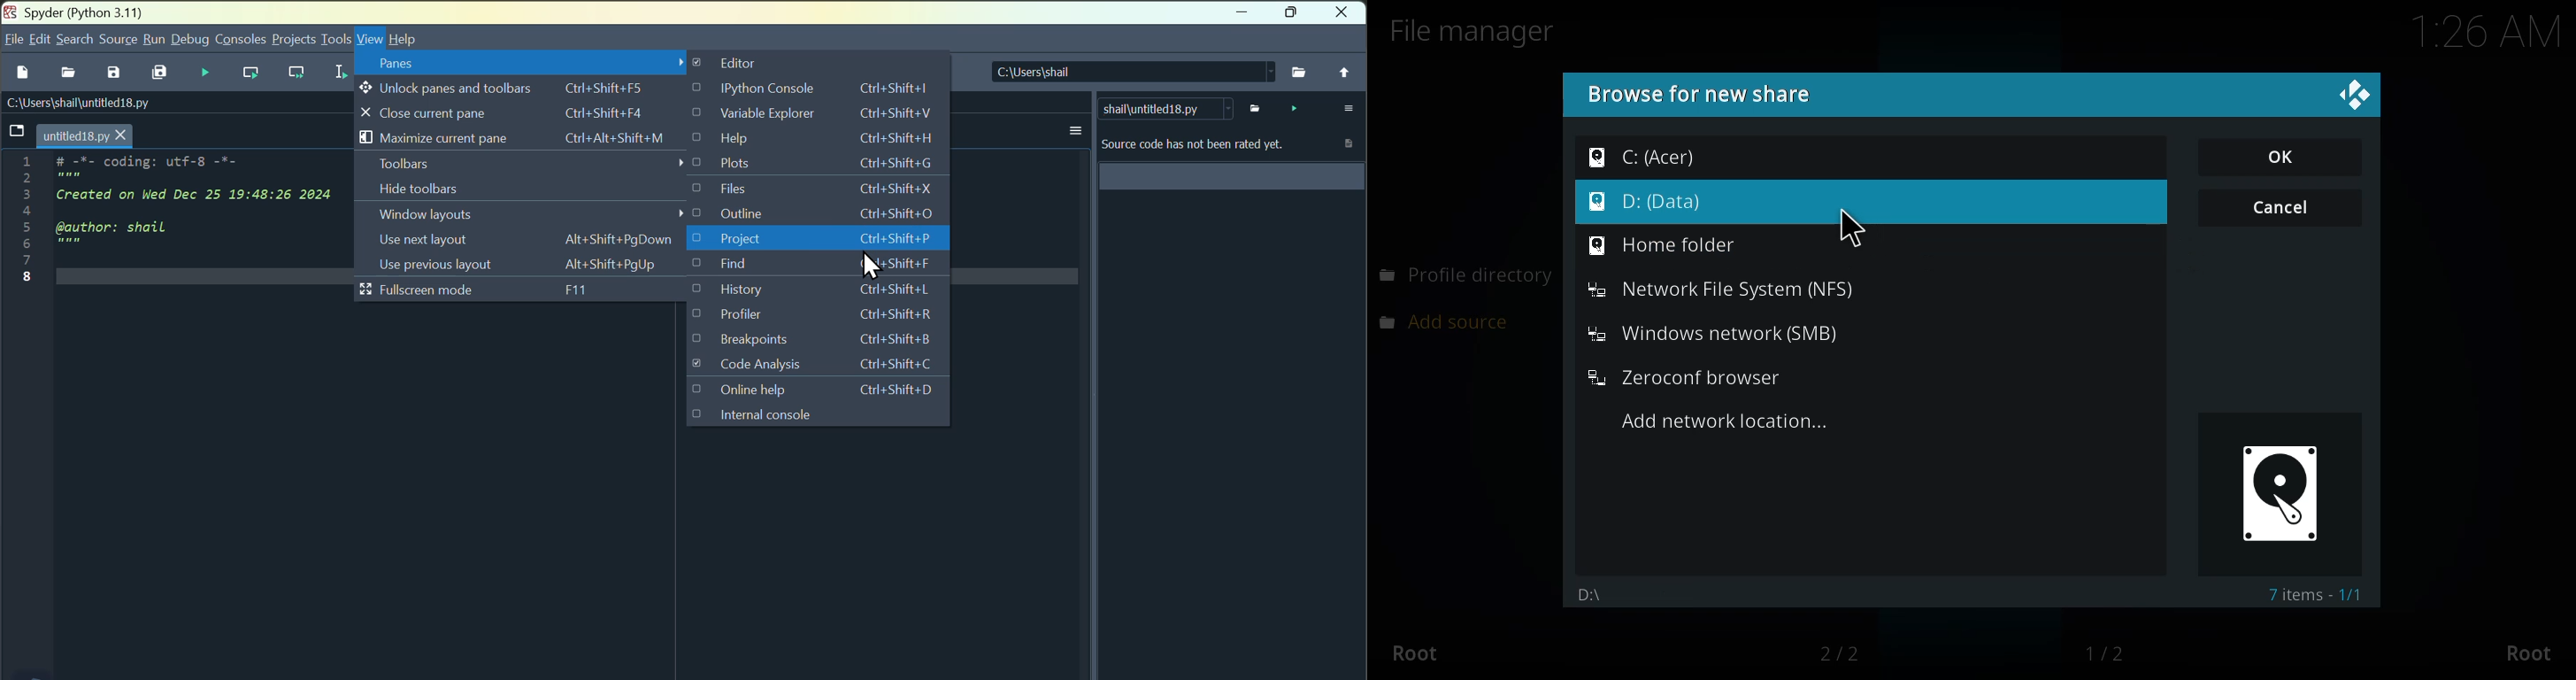  Describe the element at coordinates (812, 265) in the screenshot. I see `find` at that location.